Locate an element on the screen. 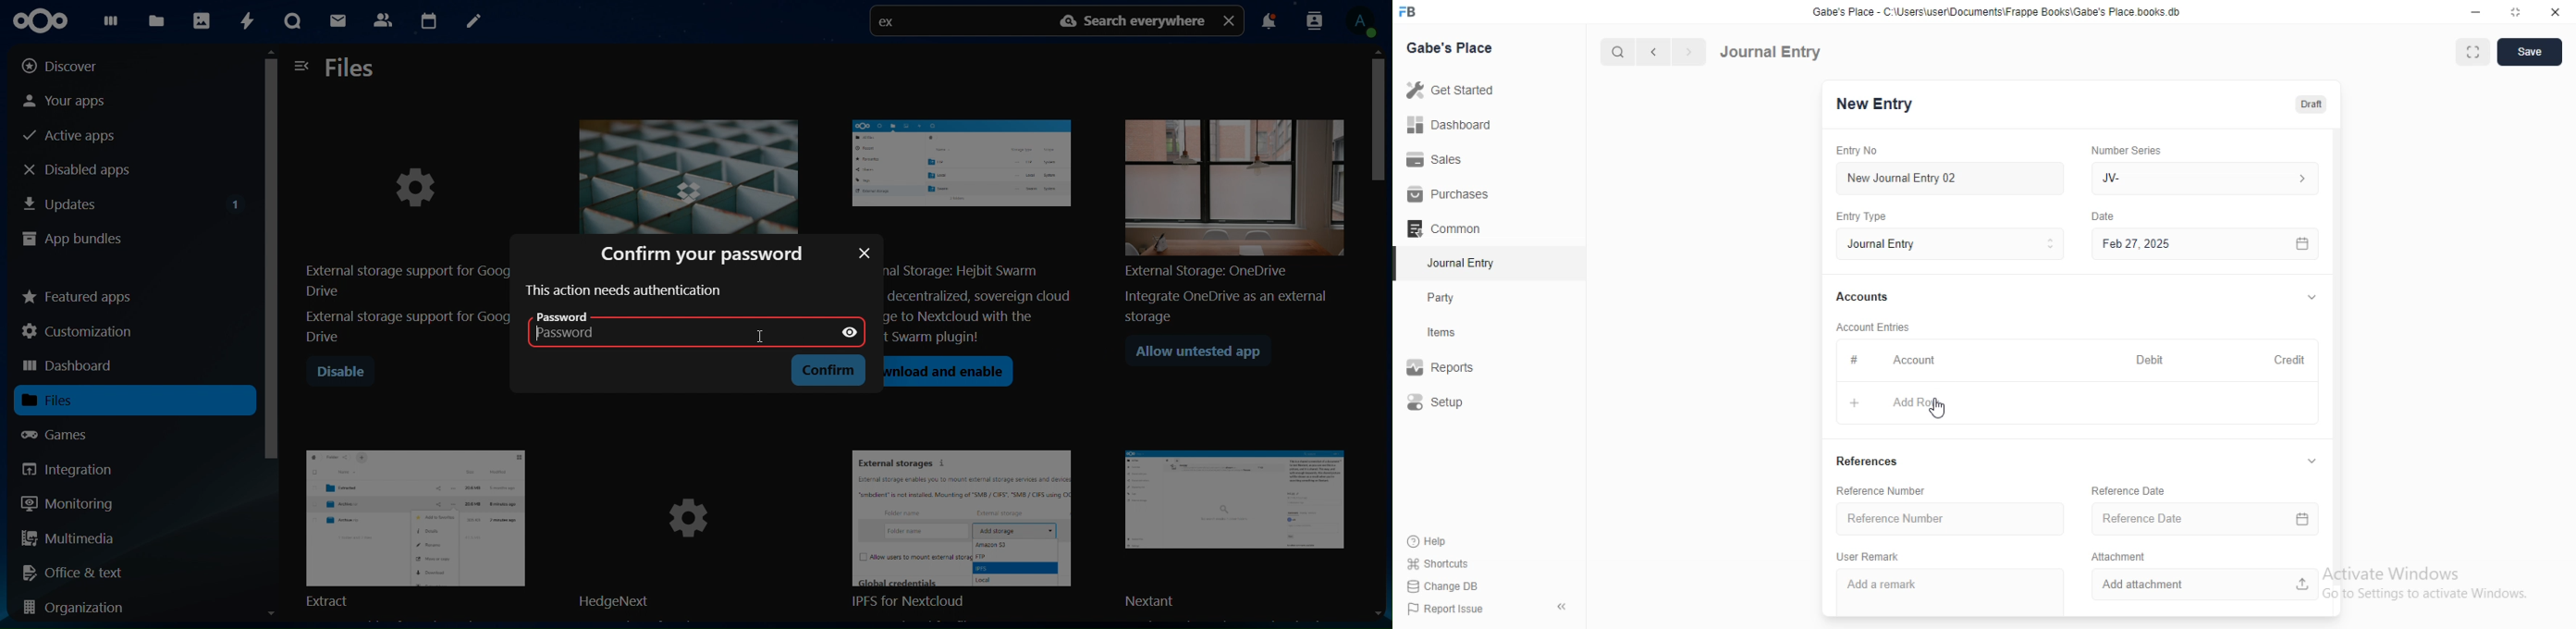 Image resolution: width=2576 pixels, height=644 pixels. New entry is located at coordinates (1880, 105).